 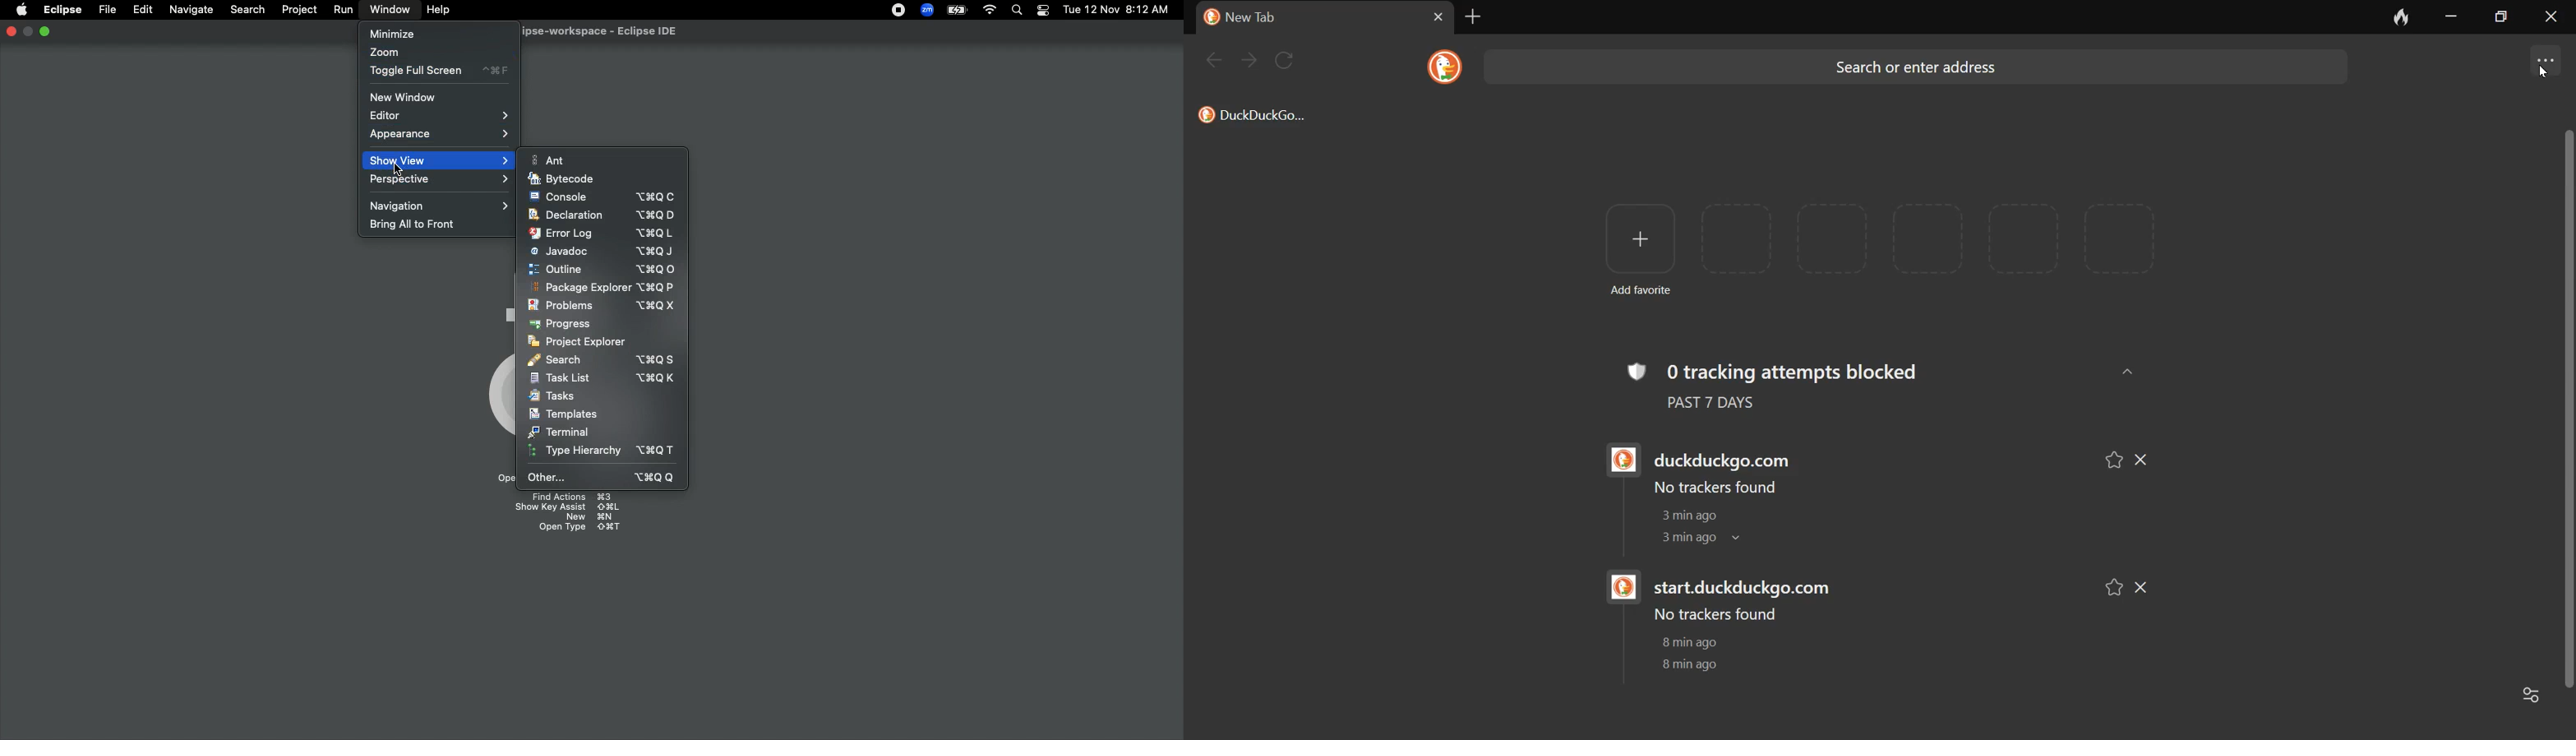 I want to click on 8 min ago, so click(x=1688, y=664).